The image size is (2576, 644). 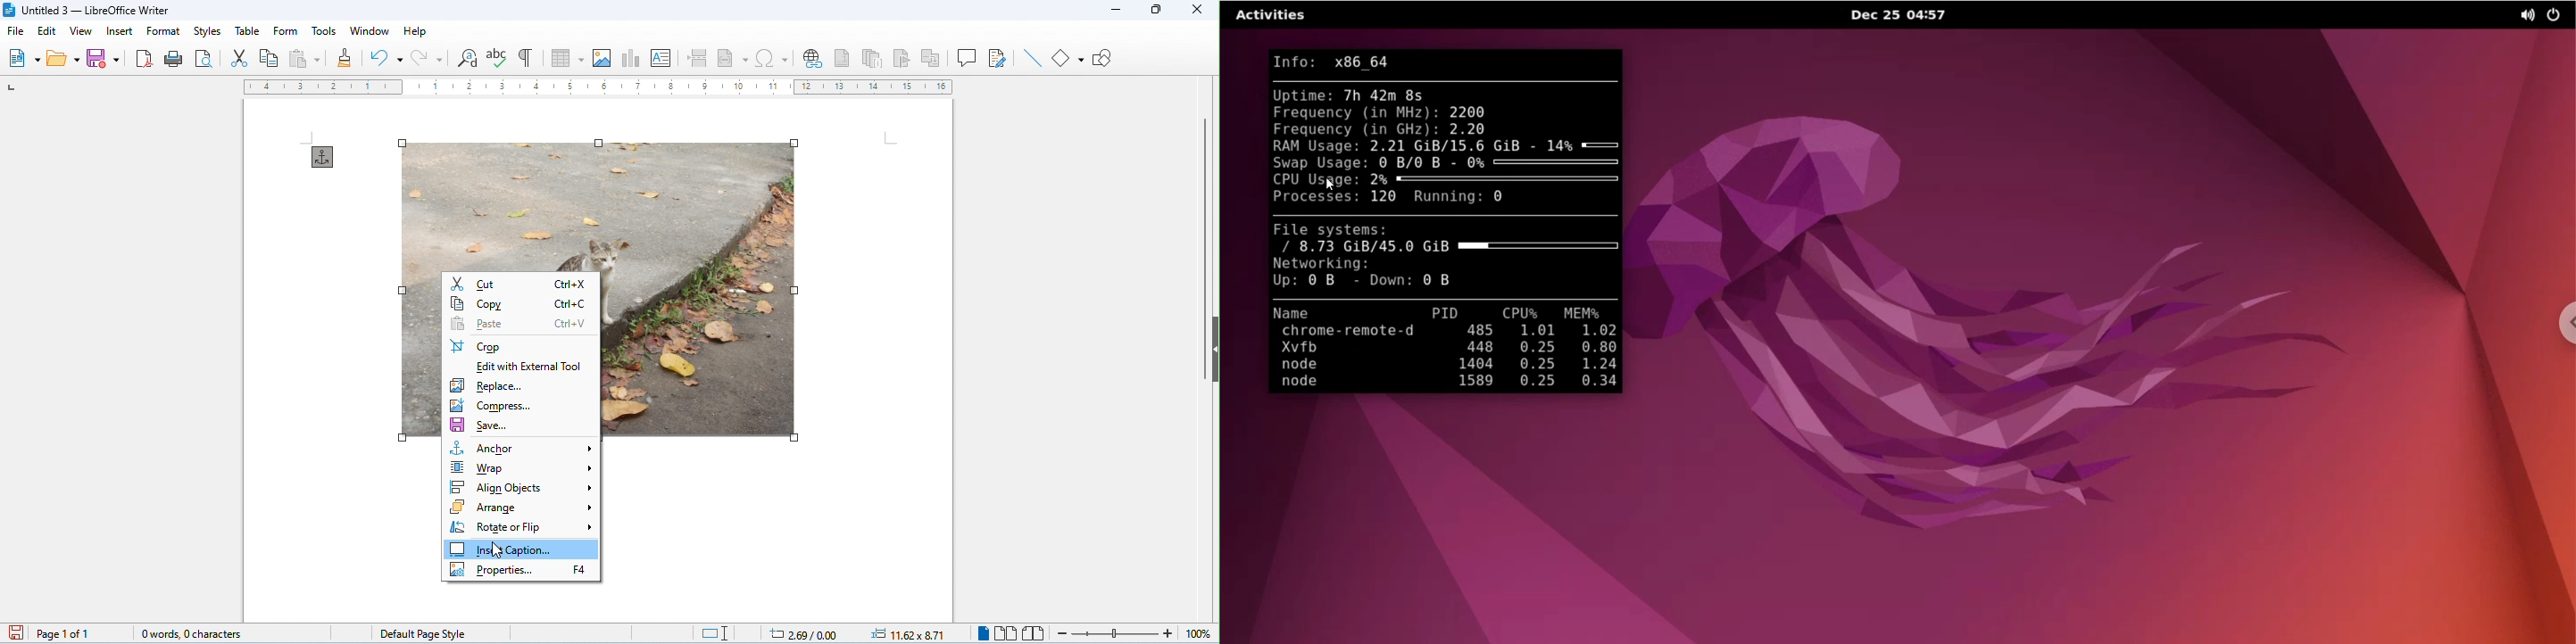 What do you see at coordinates (522, 571) in the screenshot?
I see `properties` at bounding box center [522, 571].